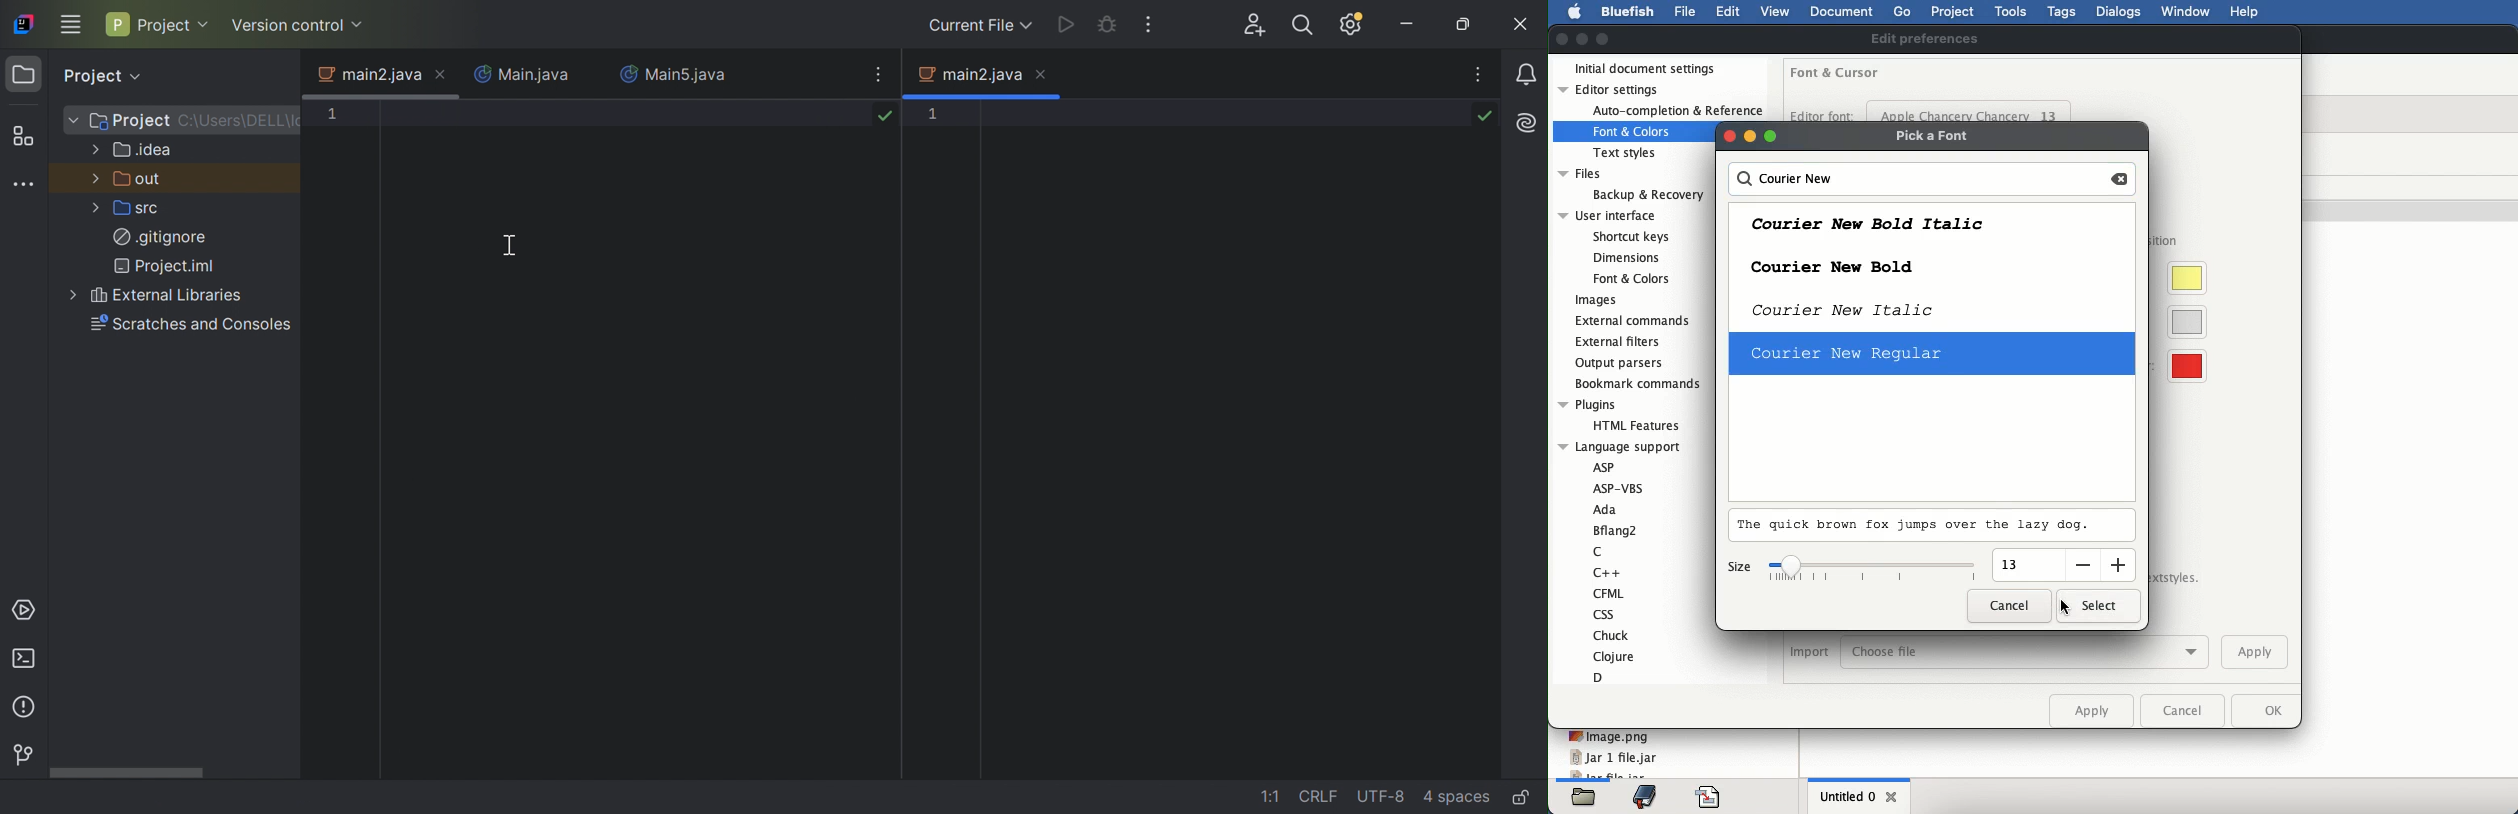 The image size is (2520, 840). Describe the element at coordinates (1110, 23) in the screenshot. I see `Debug` at that location.